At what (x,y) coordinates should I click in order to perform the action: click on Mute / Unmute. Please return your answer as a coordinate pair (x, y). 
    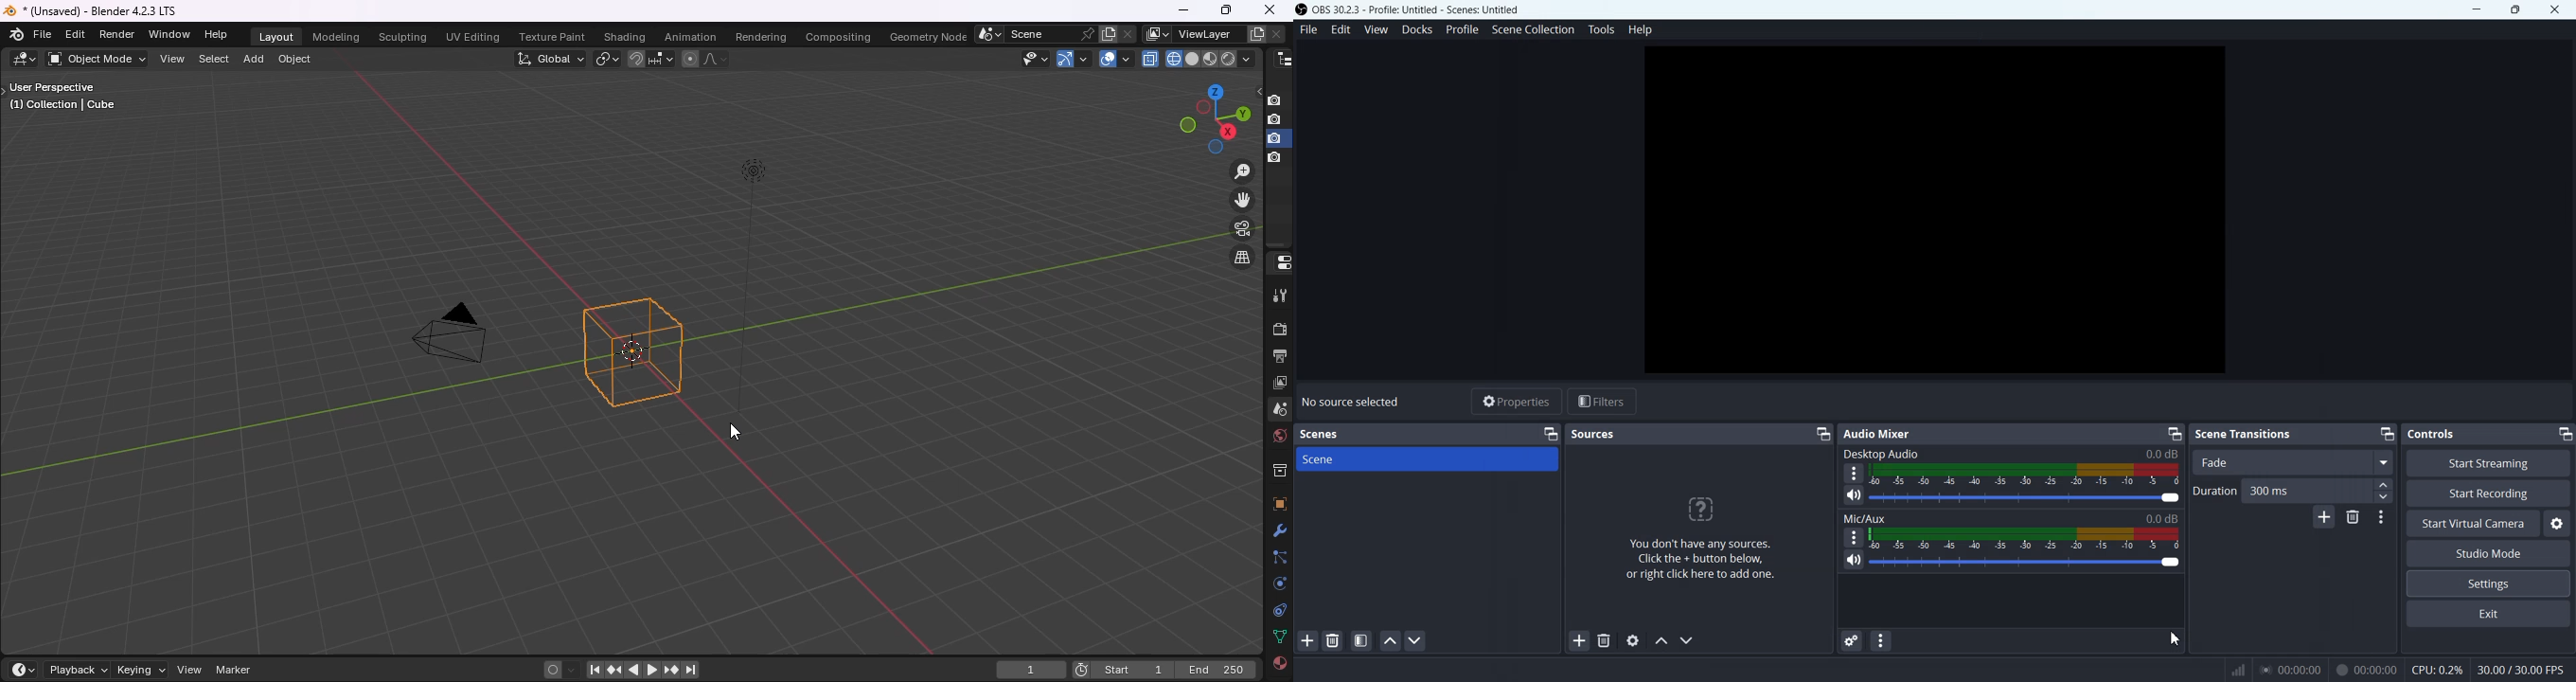
    Looking at the image, I should click on (1853, 495).